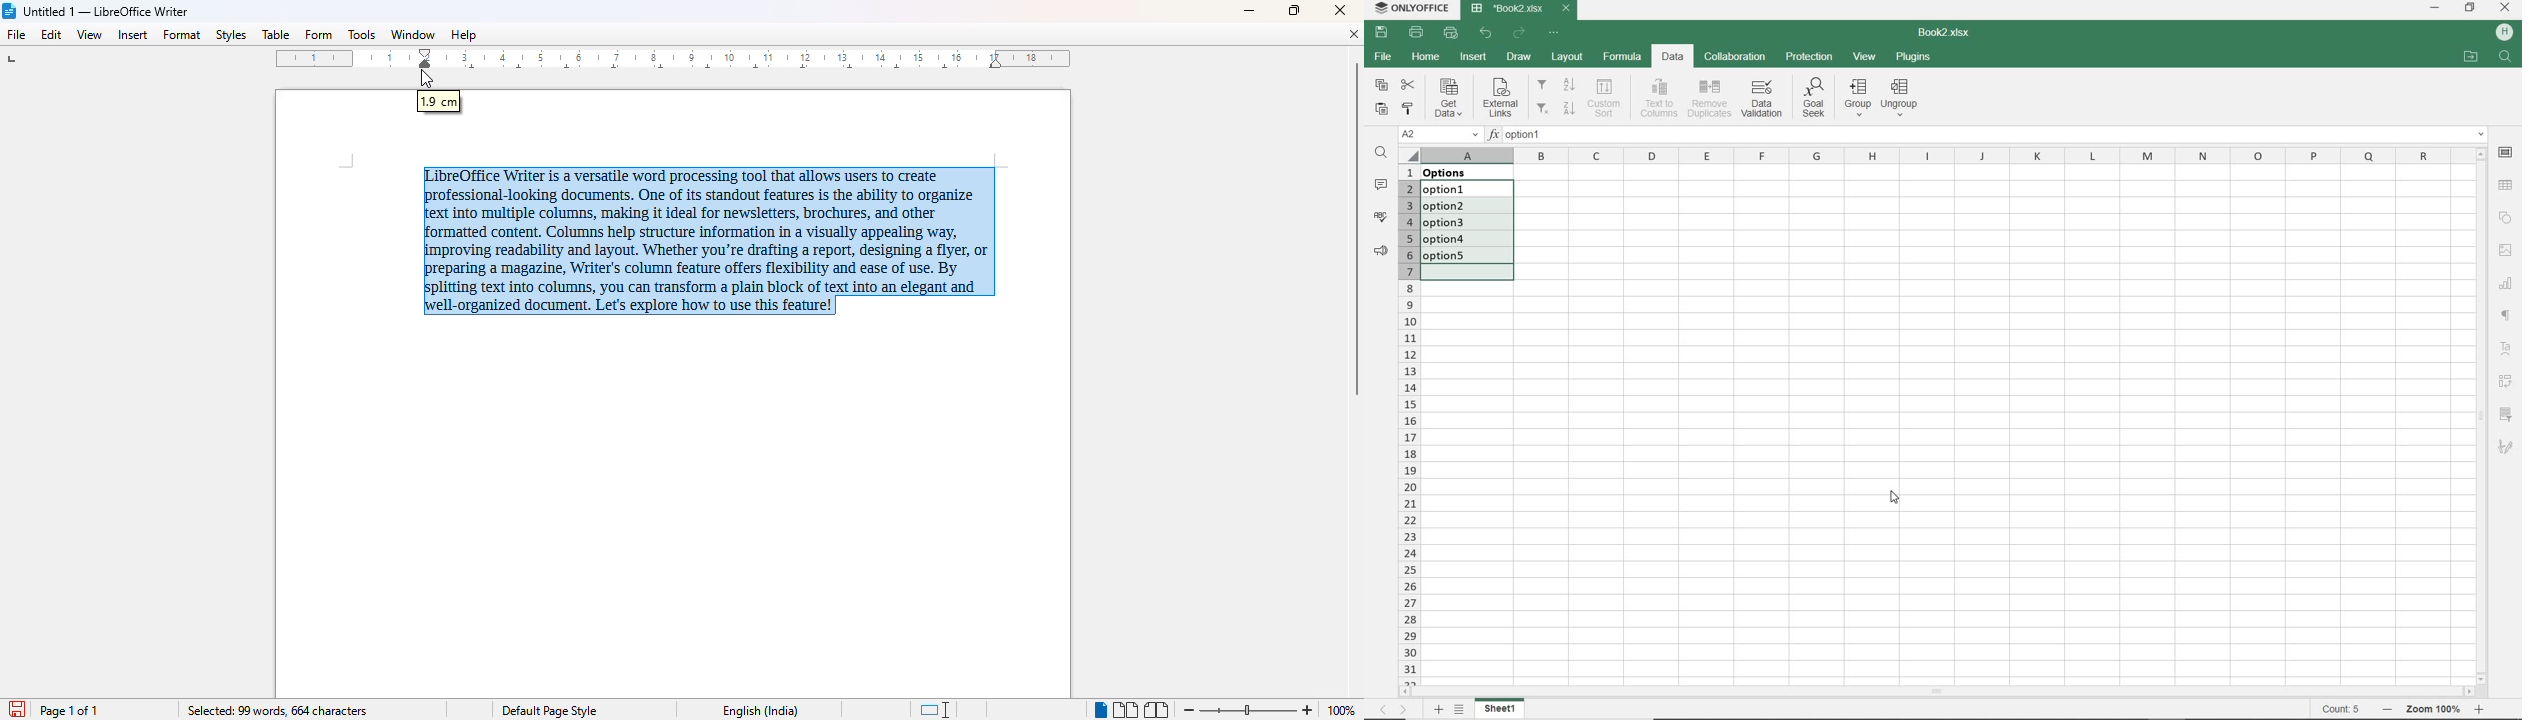  What do you see at coordinates (72, 711) in the screenshot?
I see `page 1 of 1` at bounding box center [72, 711].